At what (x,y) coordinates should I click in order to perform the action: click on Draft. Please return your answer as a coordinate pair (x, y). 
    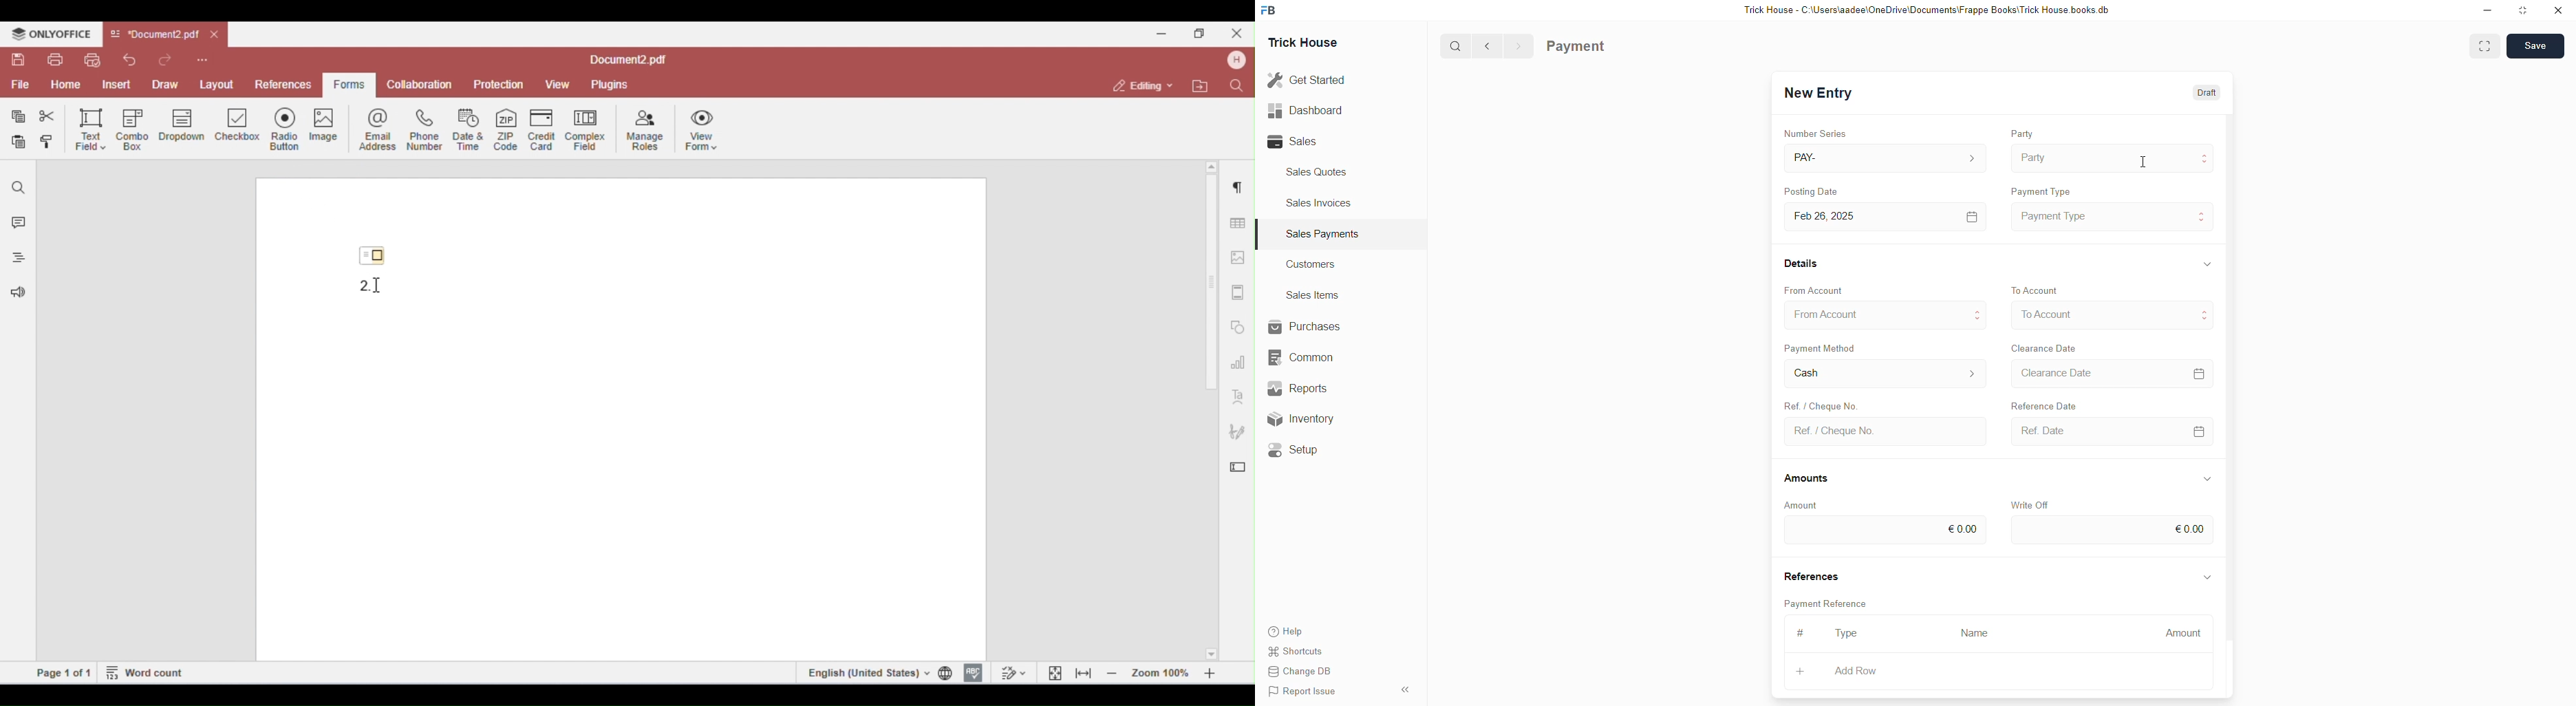
    Looking at the image, I should click on (2209, 92).